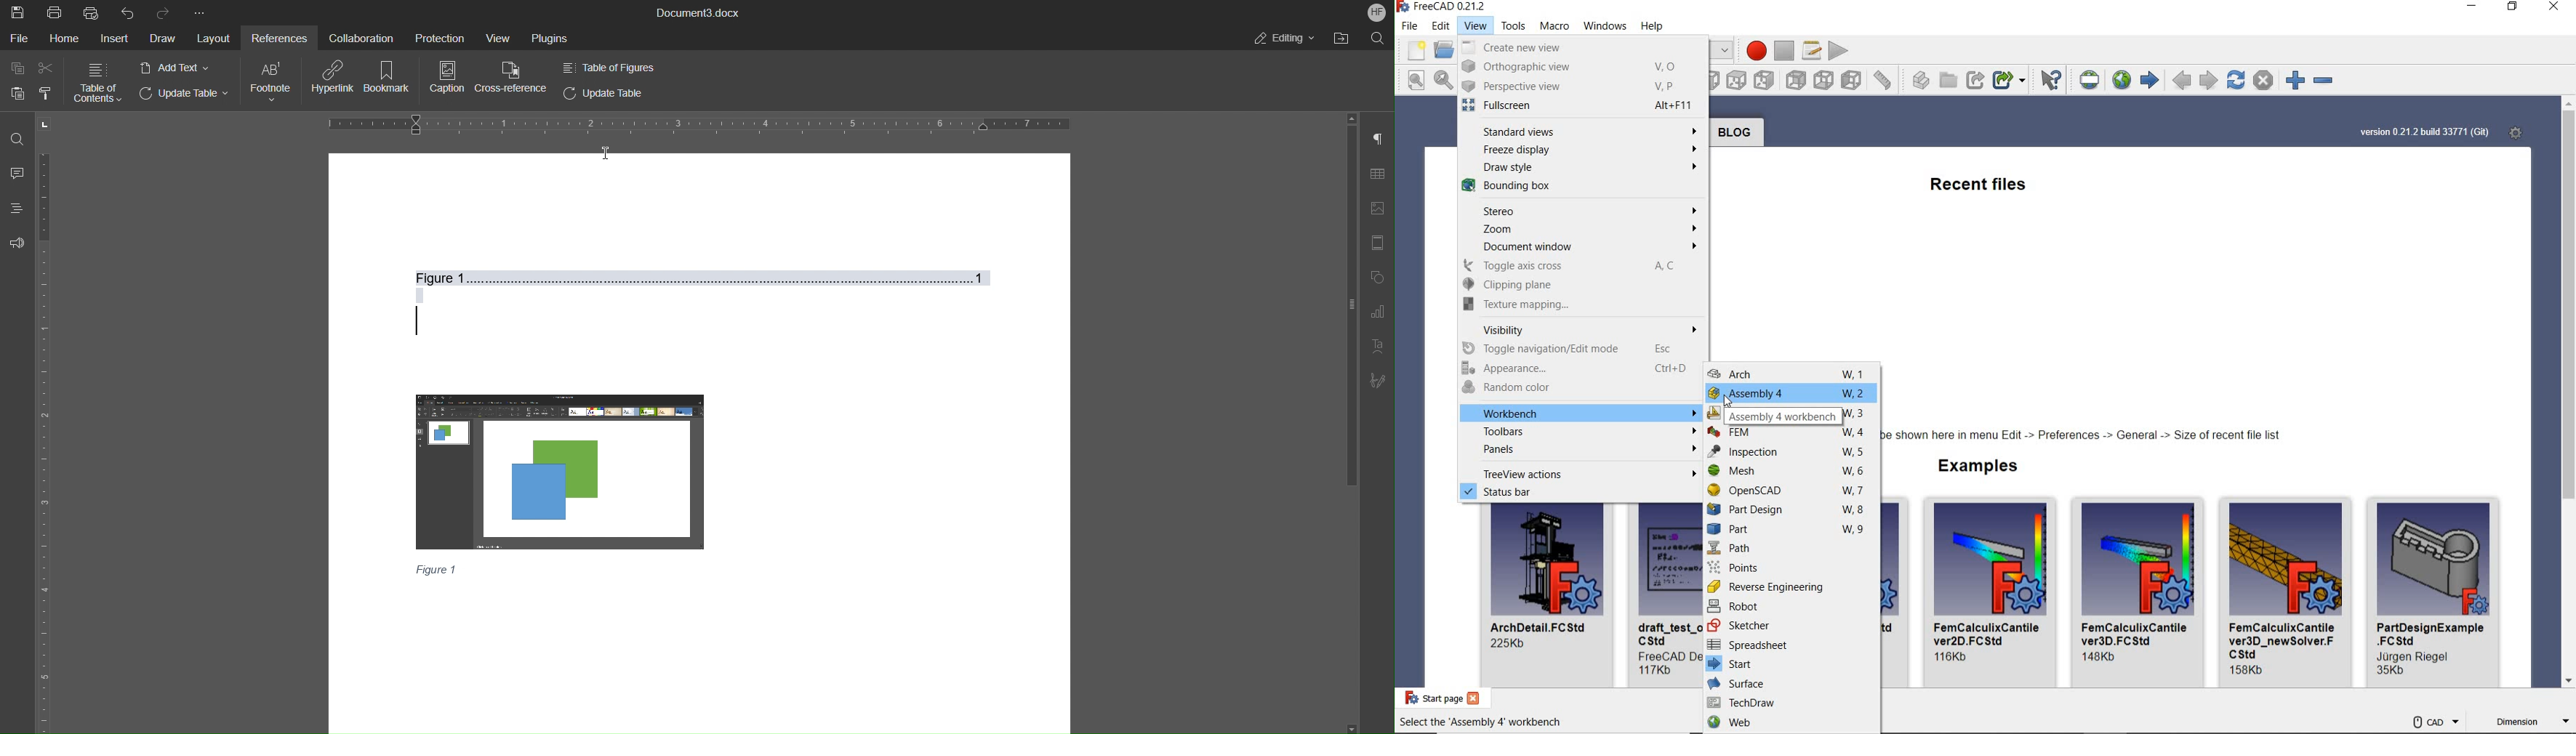 This screenshot has height=756, width=2576. What do you see at coordinates (2286, 591) in the screenshot?
I see `FemCalculixCantile_newSolver` at bounding box center [2286, 591].